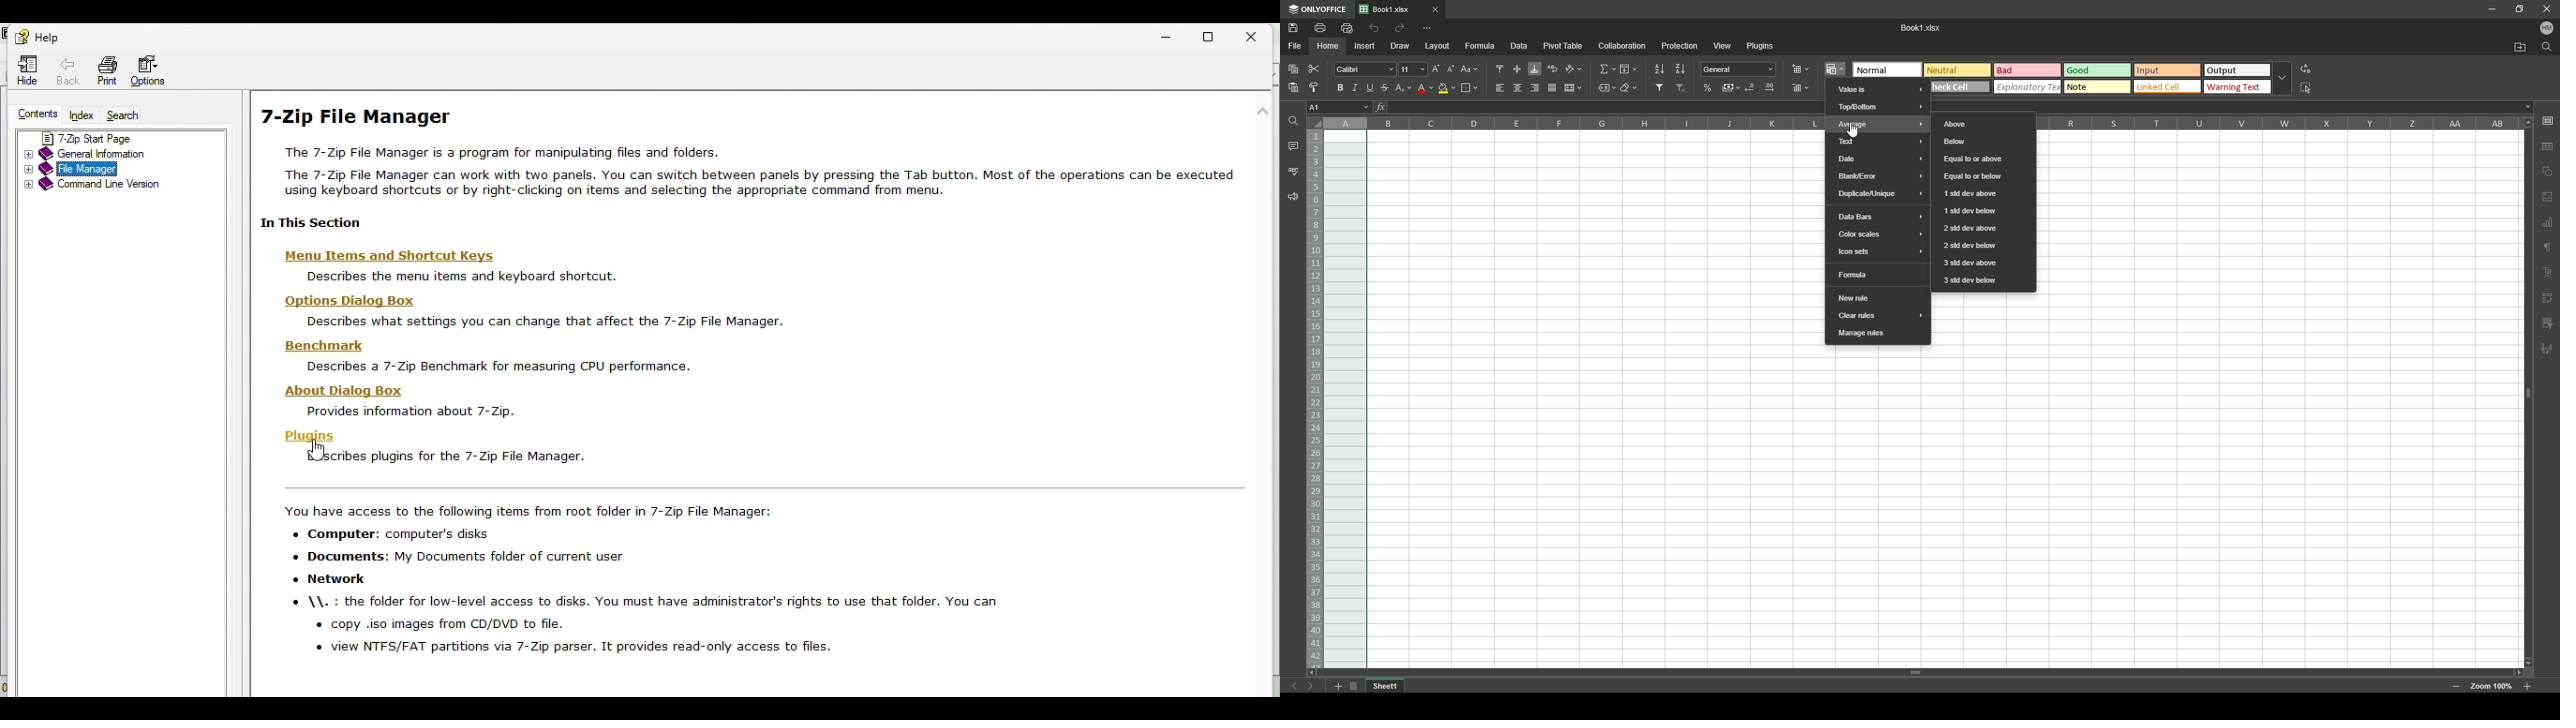 The height and width of the screenshot is (728, 2576). Describe the element at coordinates (1983, 211) in the screenshot. I see `1 std dev below` at that location.